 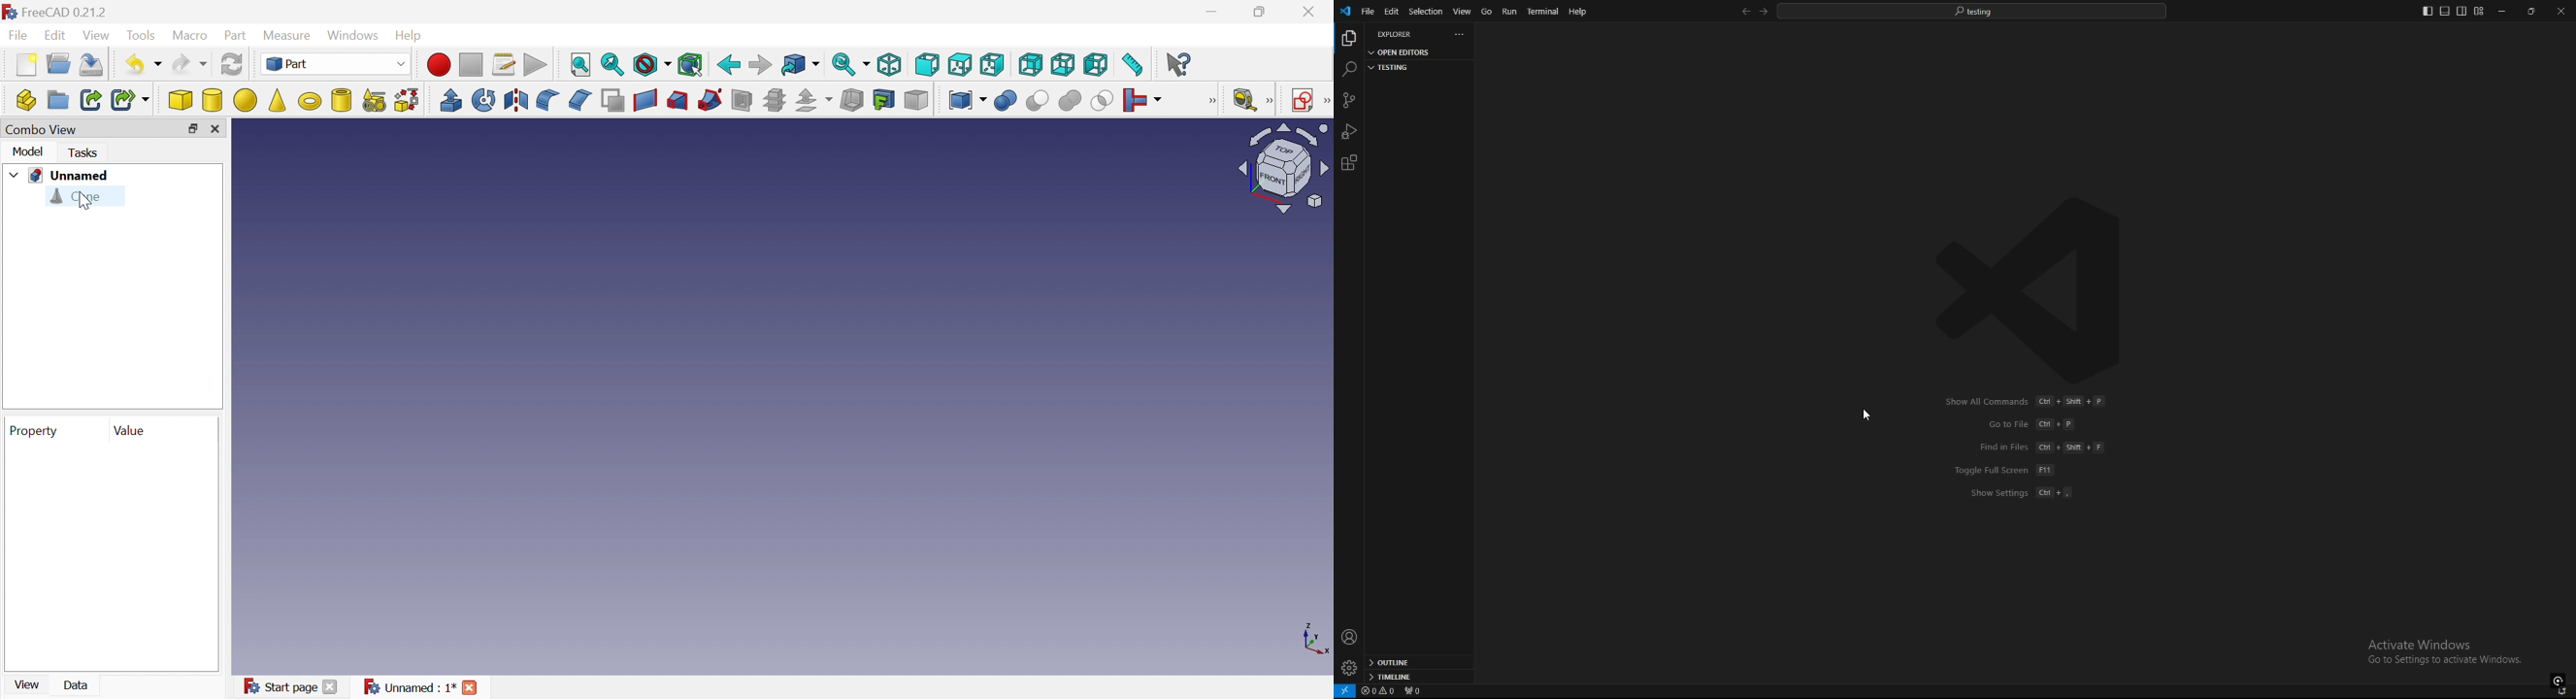 I want to click on Help, so click(x=410, y=36).